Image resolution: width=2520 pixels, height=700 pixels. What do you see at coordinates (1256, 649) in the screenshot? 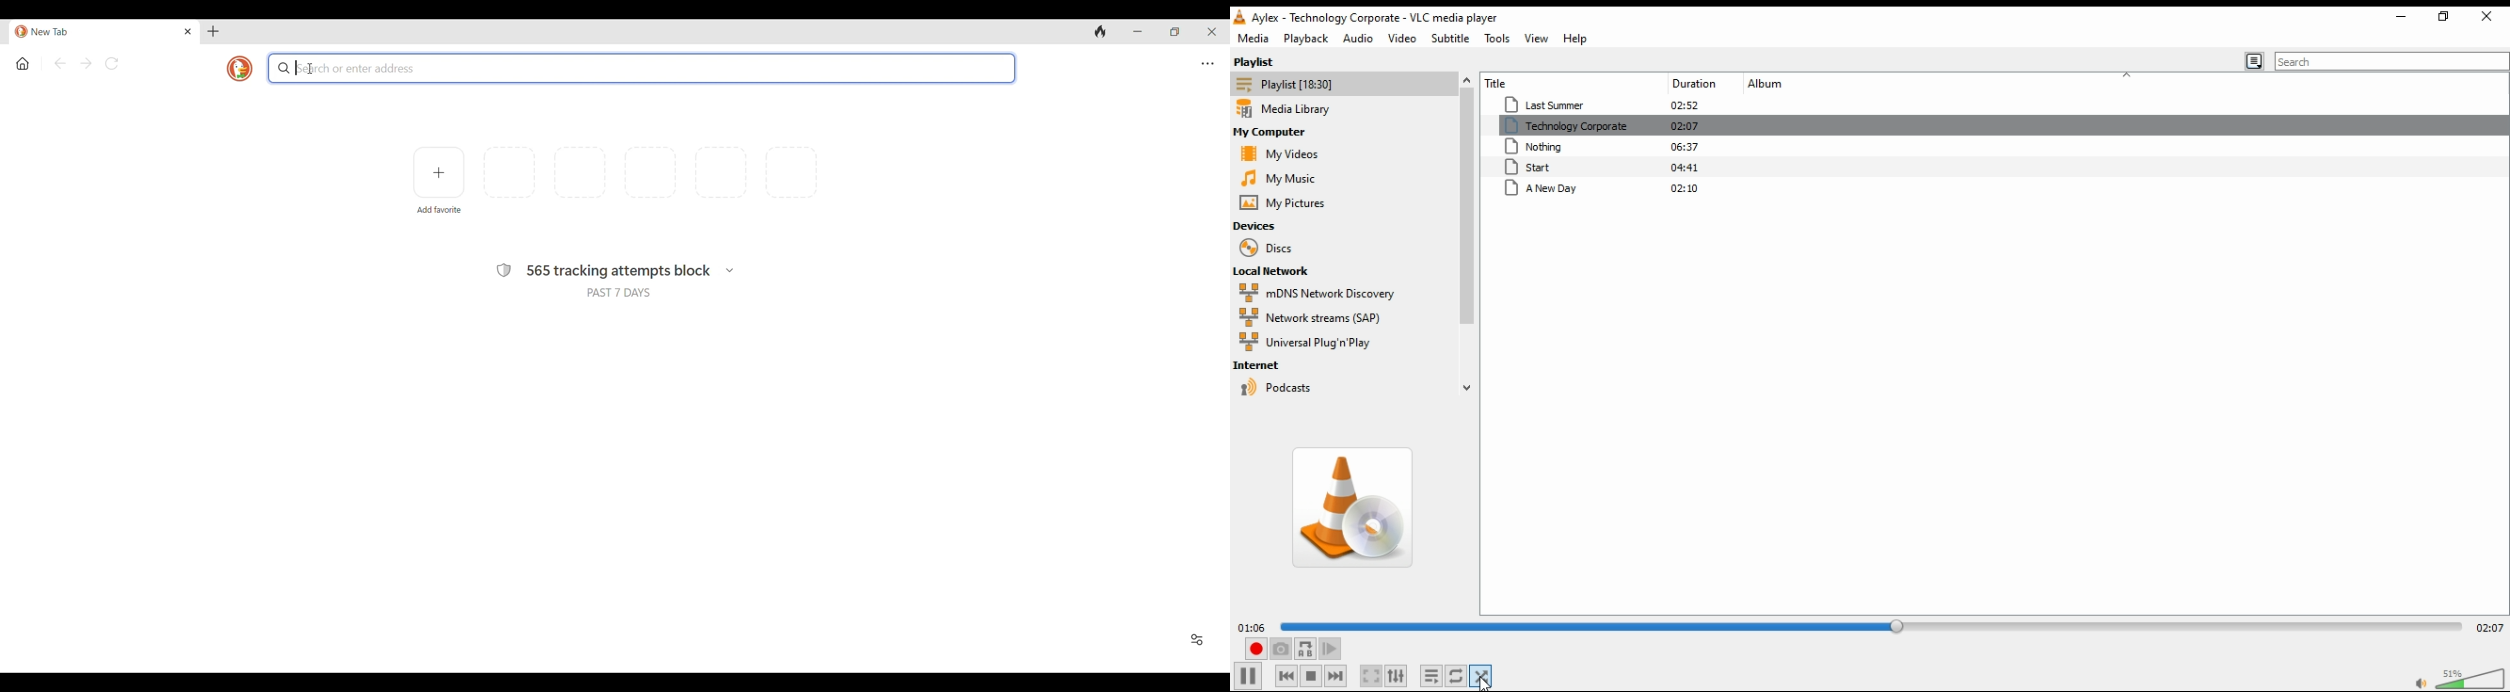
I see `record` at bounding box center [1256, 649].